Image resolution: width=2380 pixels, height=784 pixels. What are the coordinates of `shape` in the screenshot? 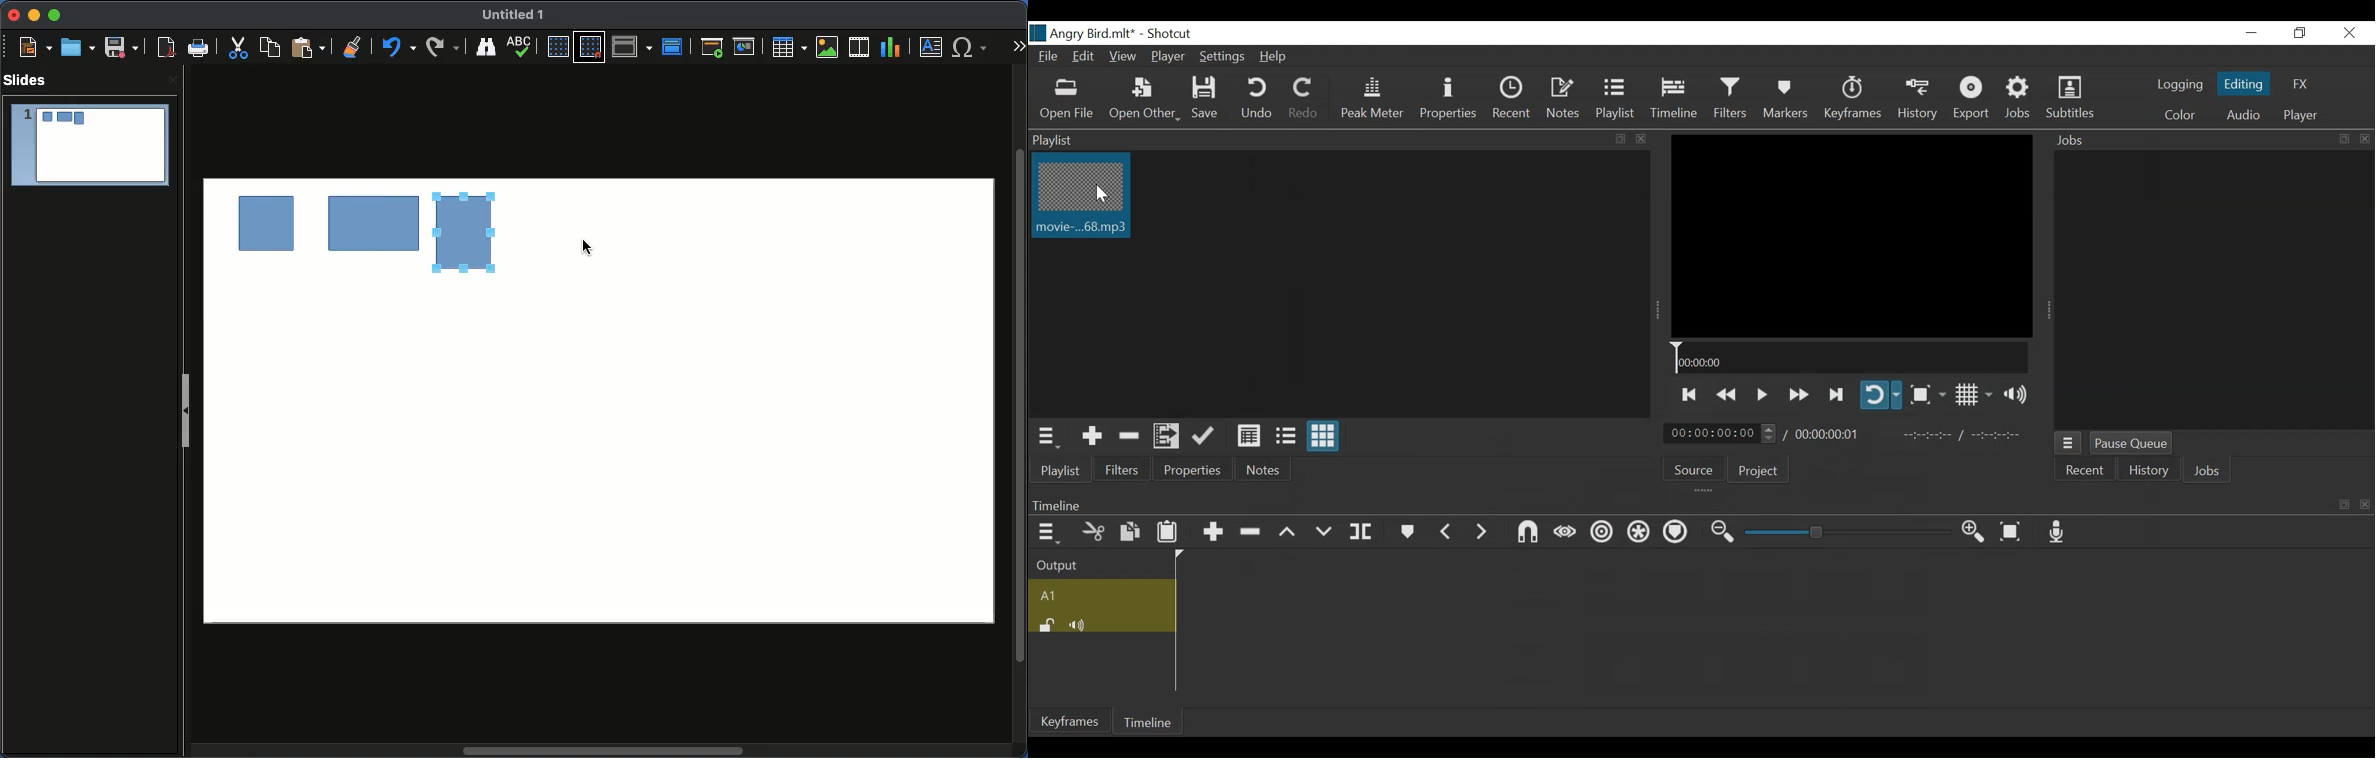 It's located at (268, 228).